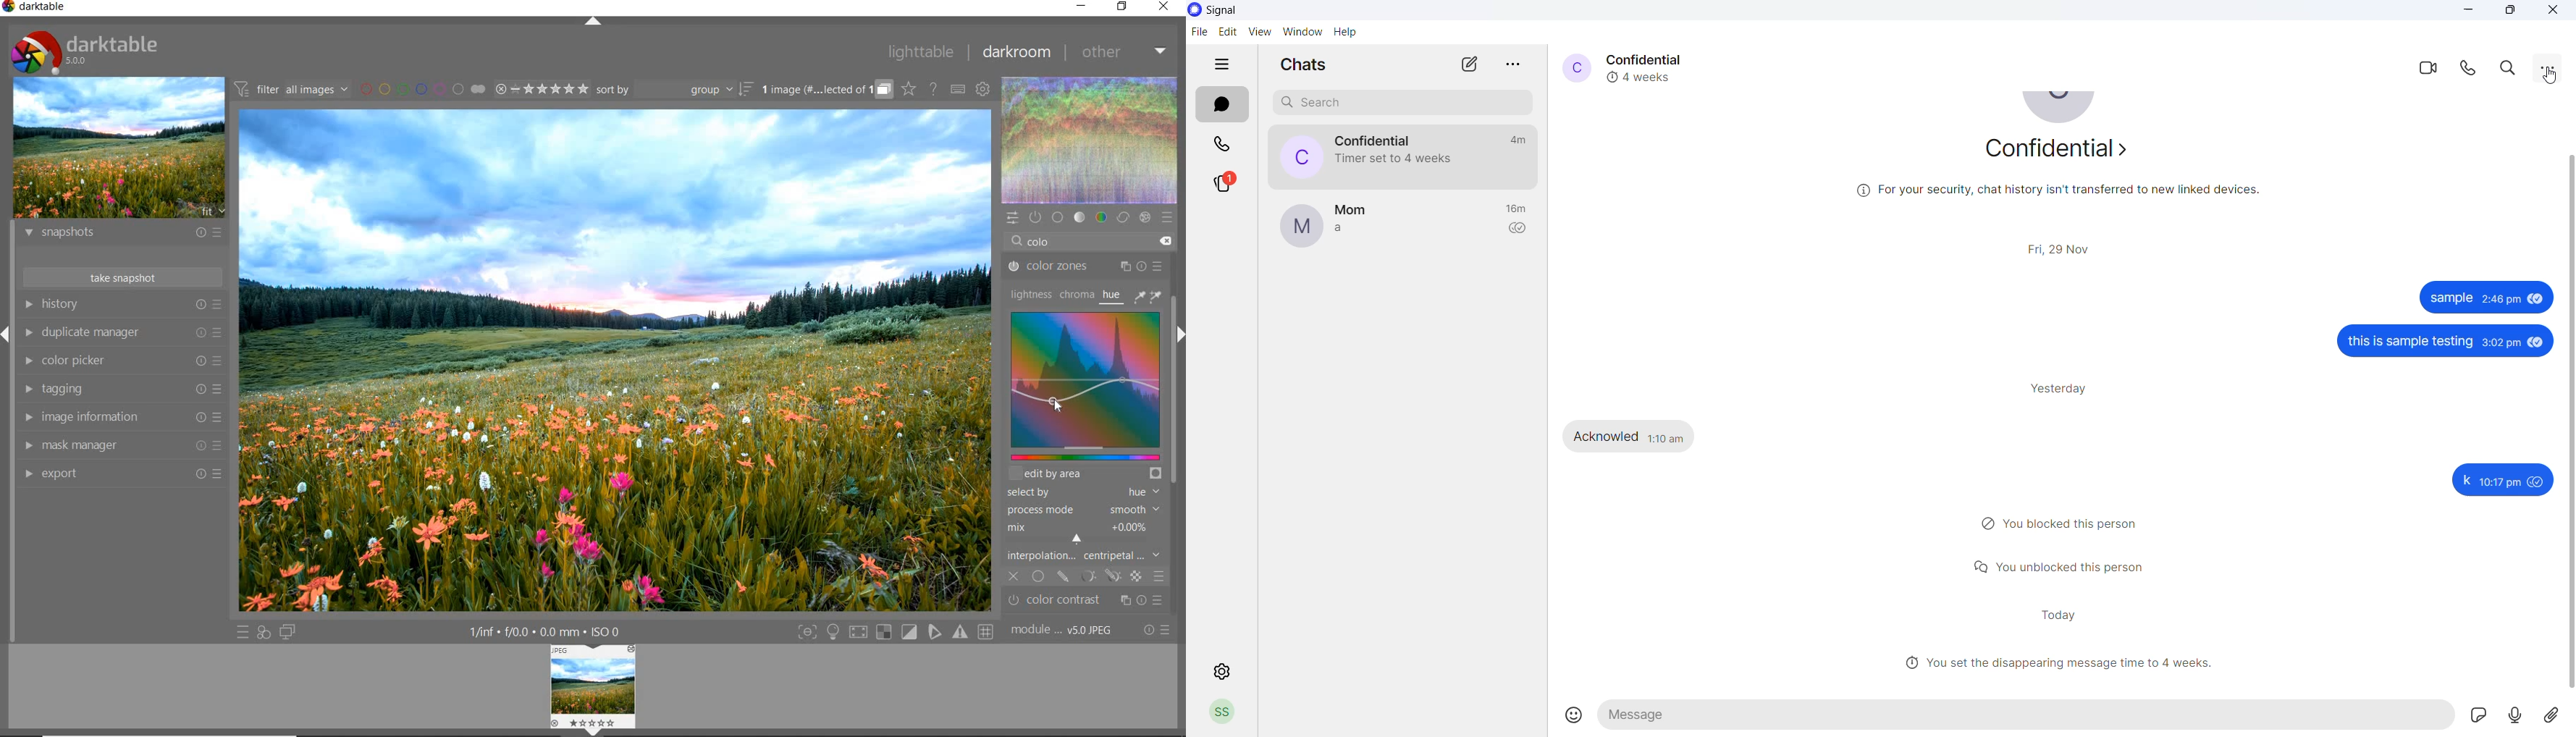  I want to click on edit, so click(1226, 32).